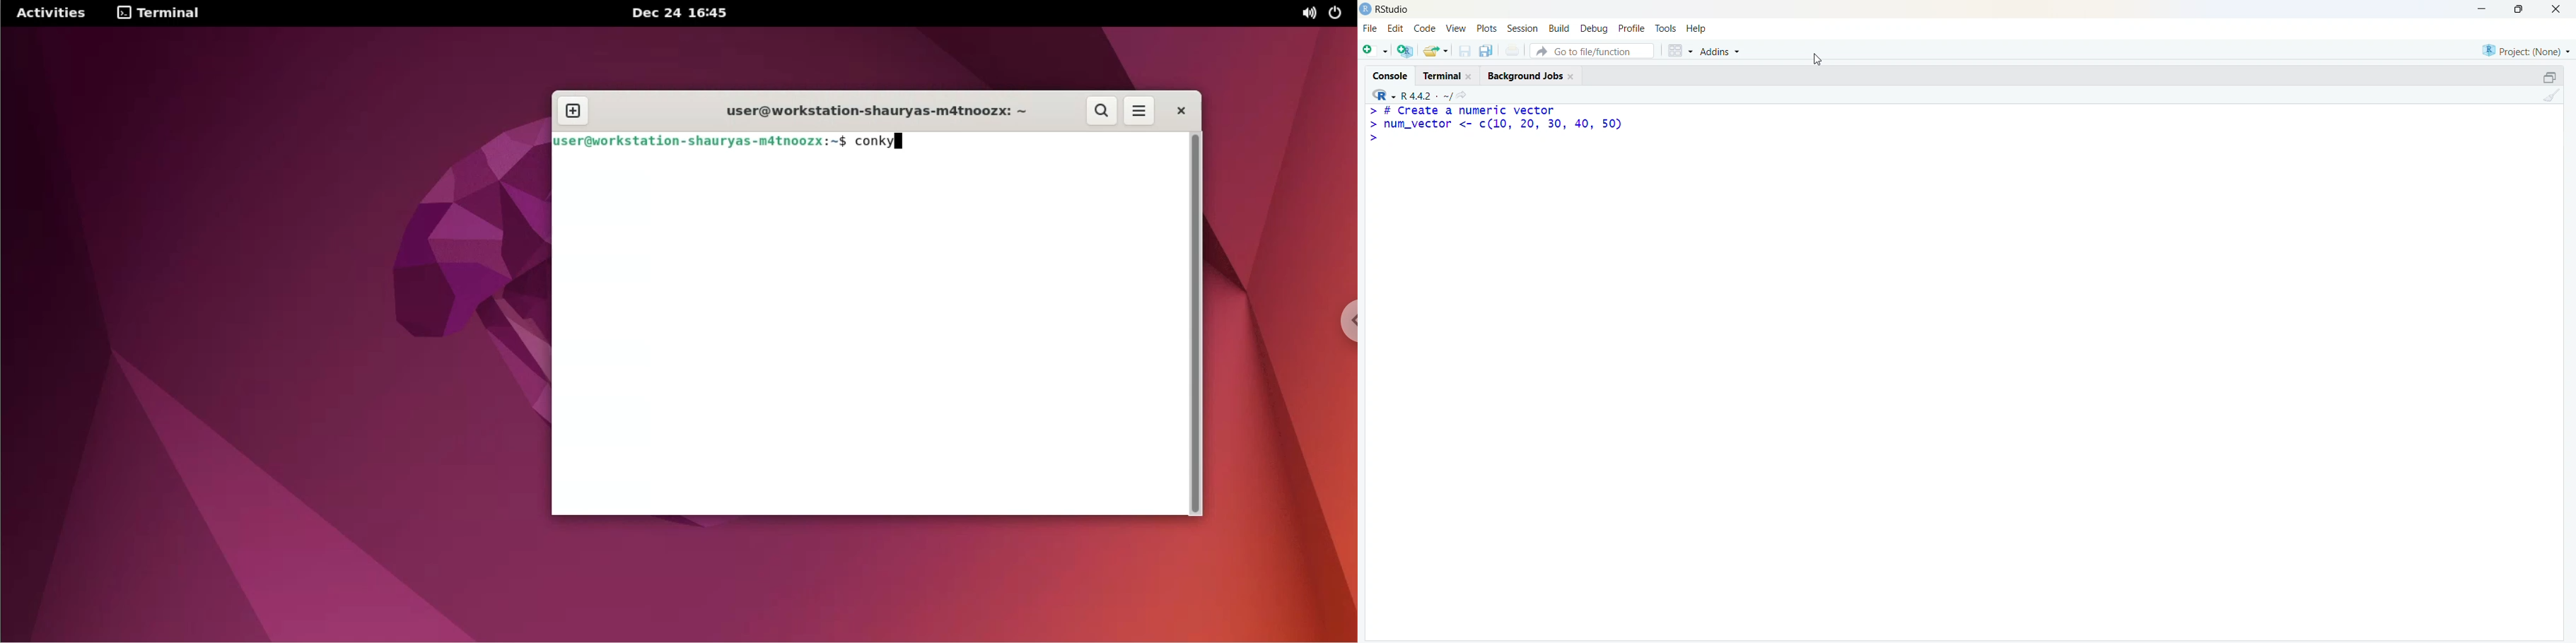 This screenshot has height=644, width=2576. What do you see at coordinates (1394, 10) in the screenshot?
I see `RStudio` at bounding box center [1394, 10].